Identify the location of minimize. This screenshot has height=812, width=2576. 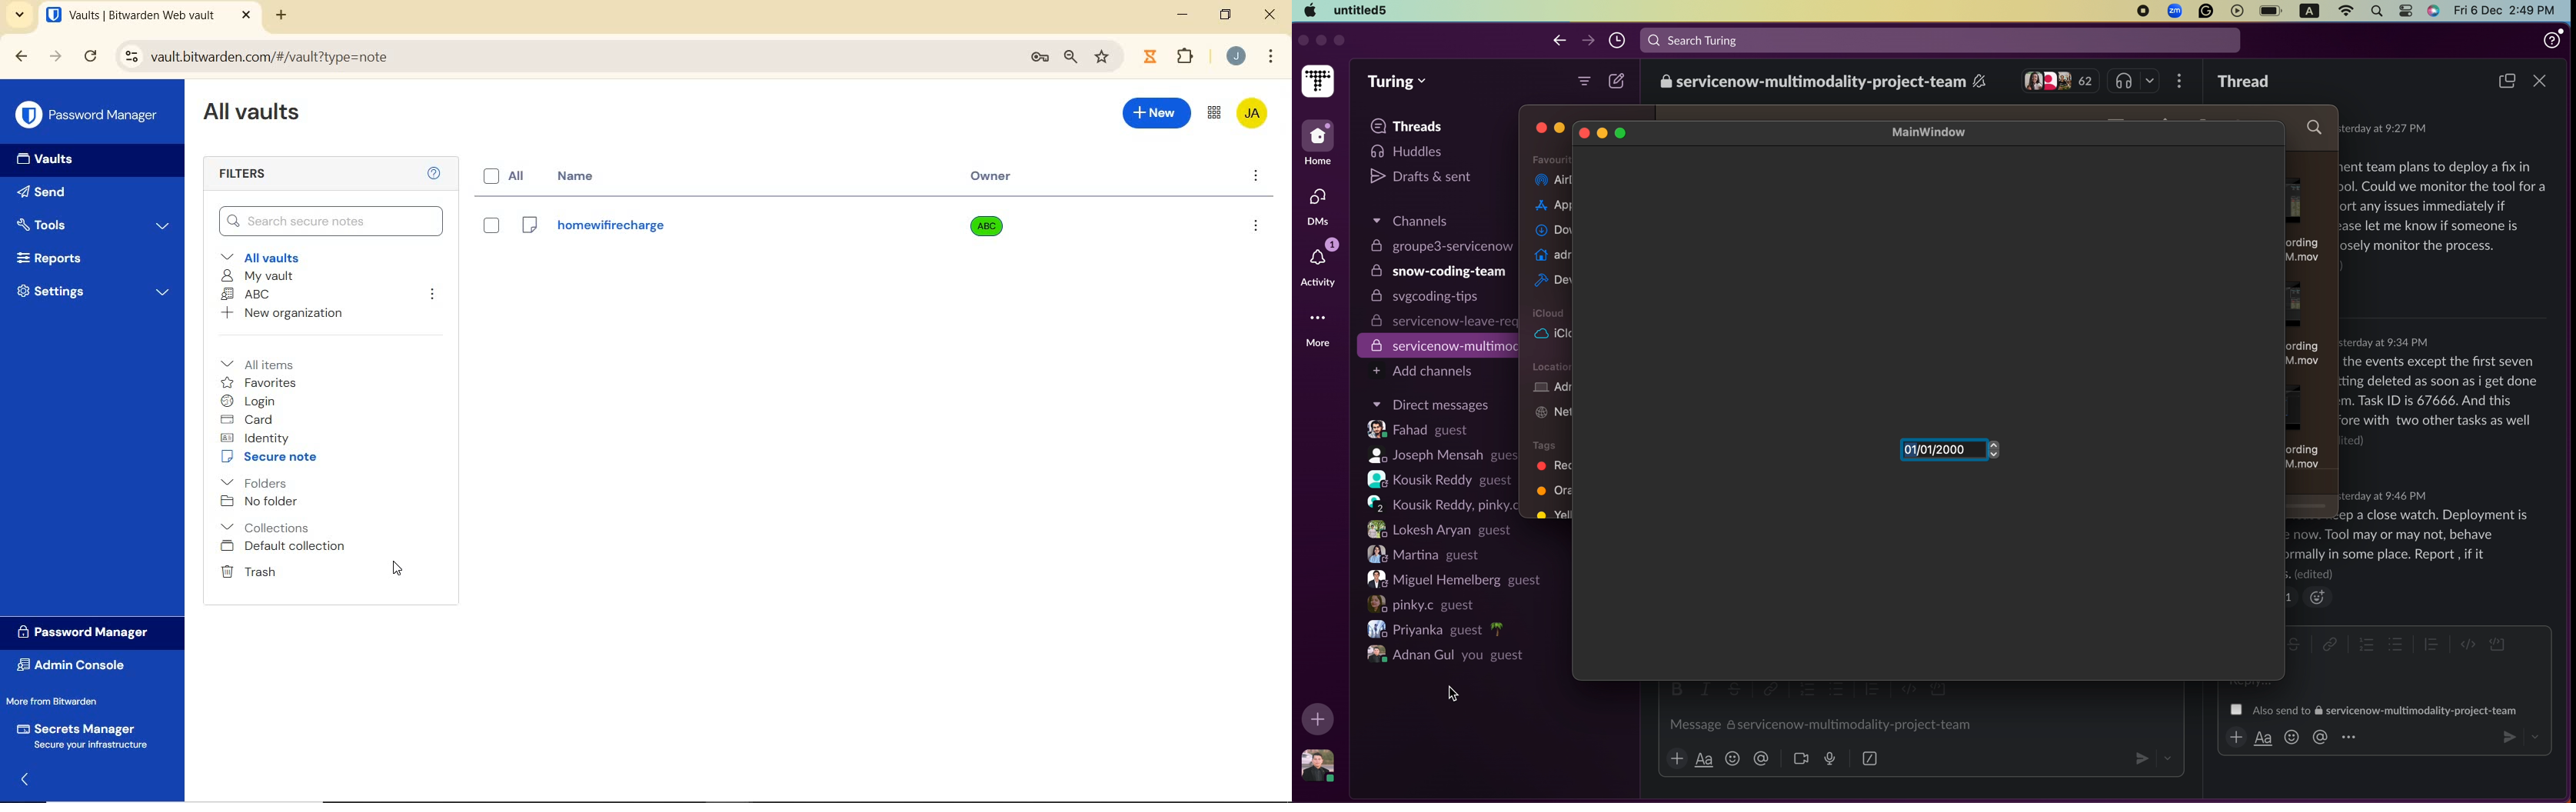
(1561, 128).